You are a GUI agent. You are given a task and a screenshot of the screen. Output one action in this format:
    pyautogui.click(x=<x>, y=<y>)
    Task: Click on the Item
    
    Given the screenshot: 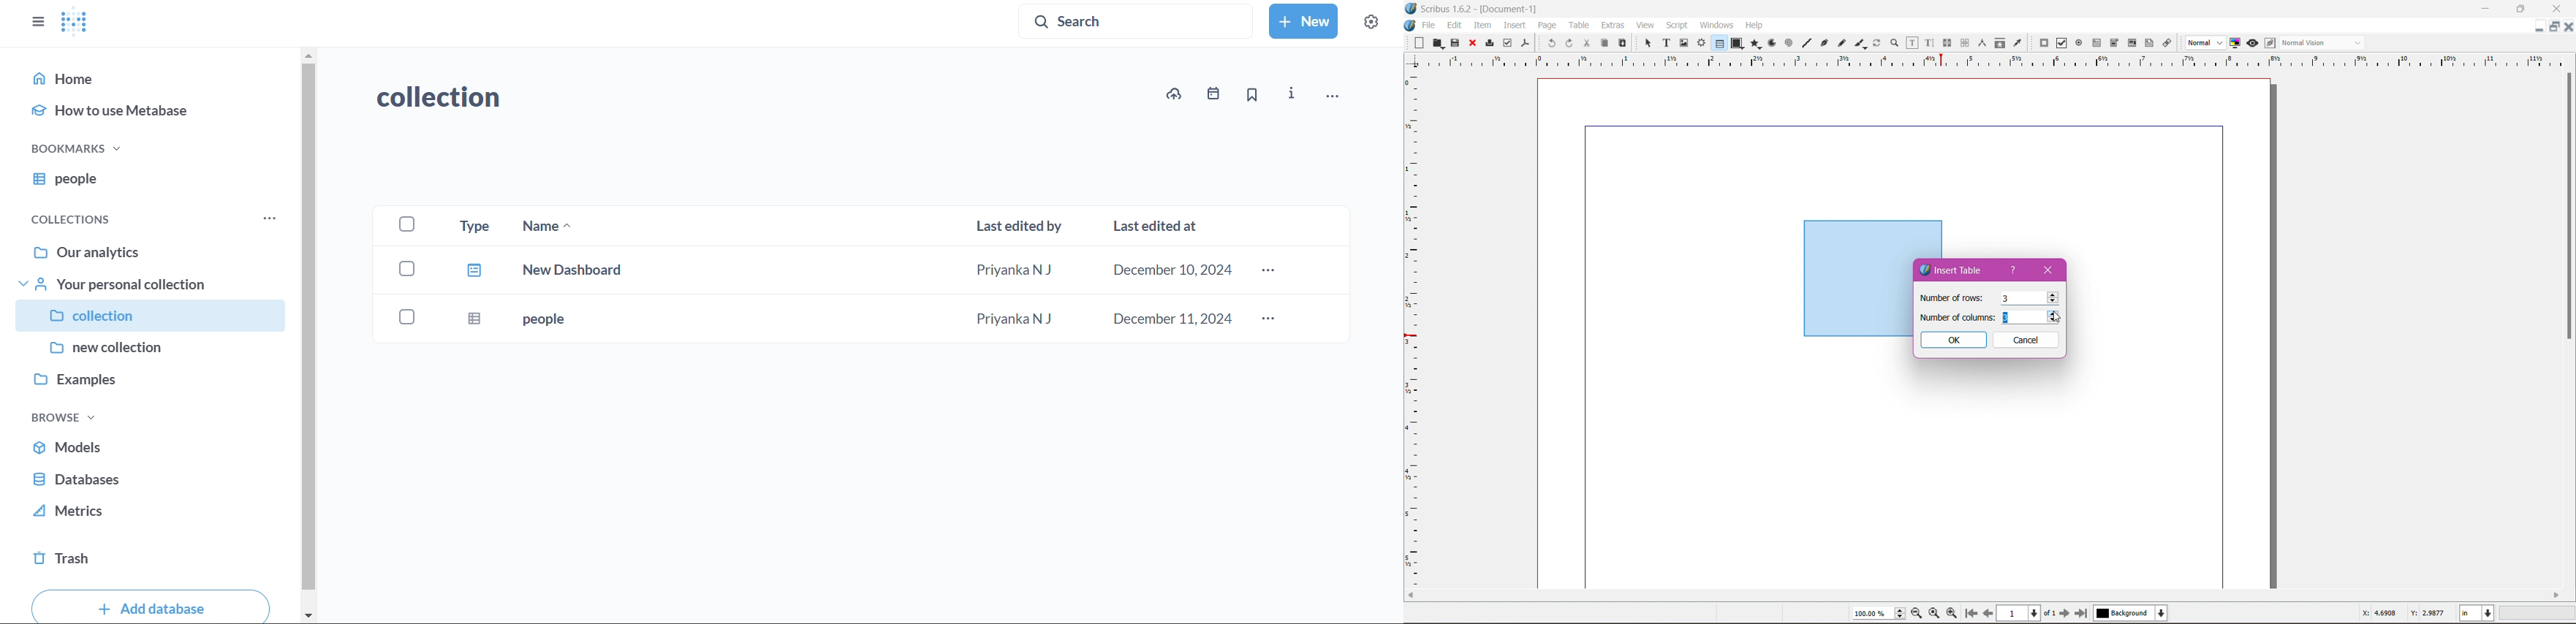 What is the action you would take?
    pyautogui.click(x=1482, y=25)
    